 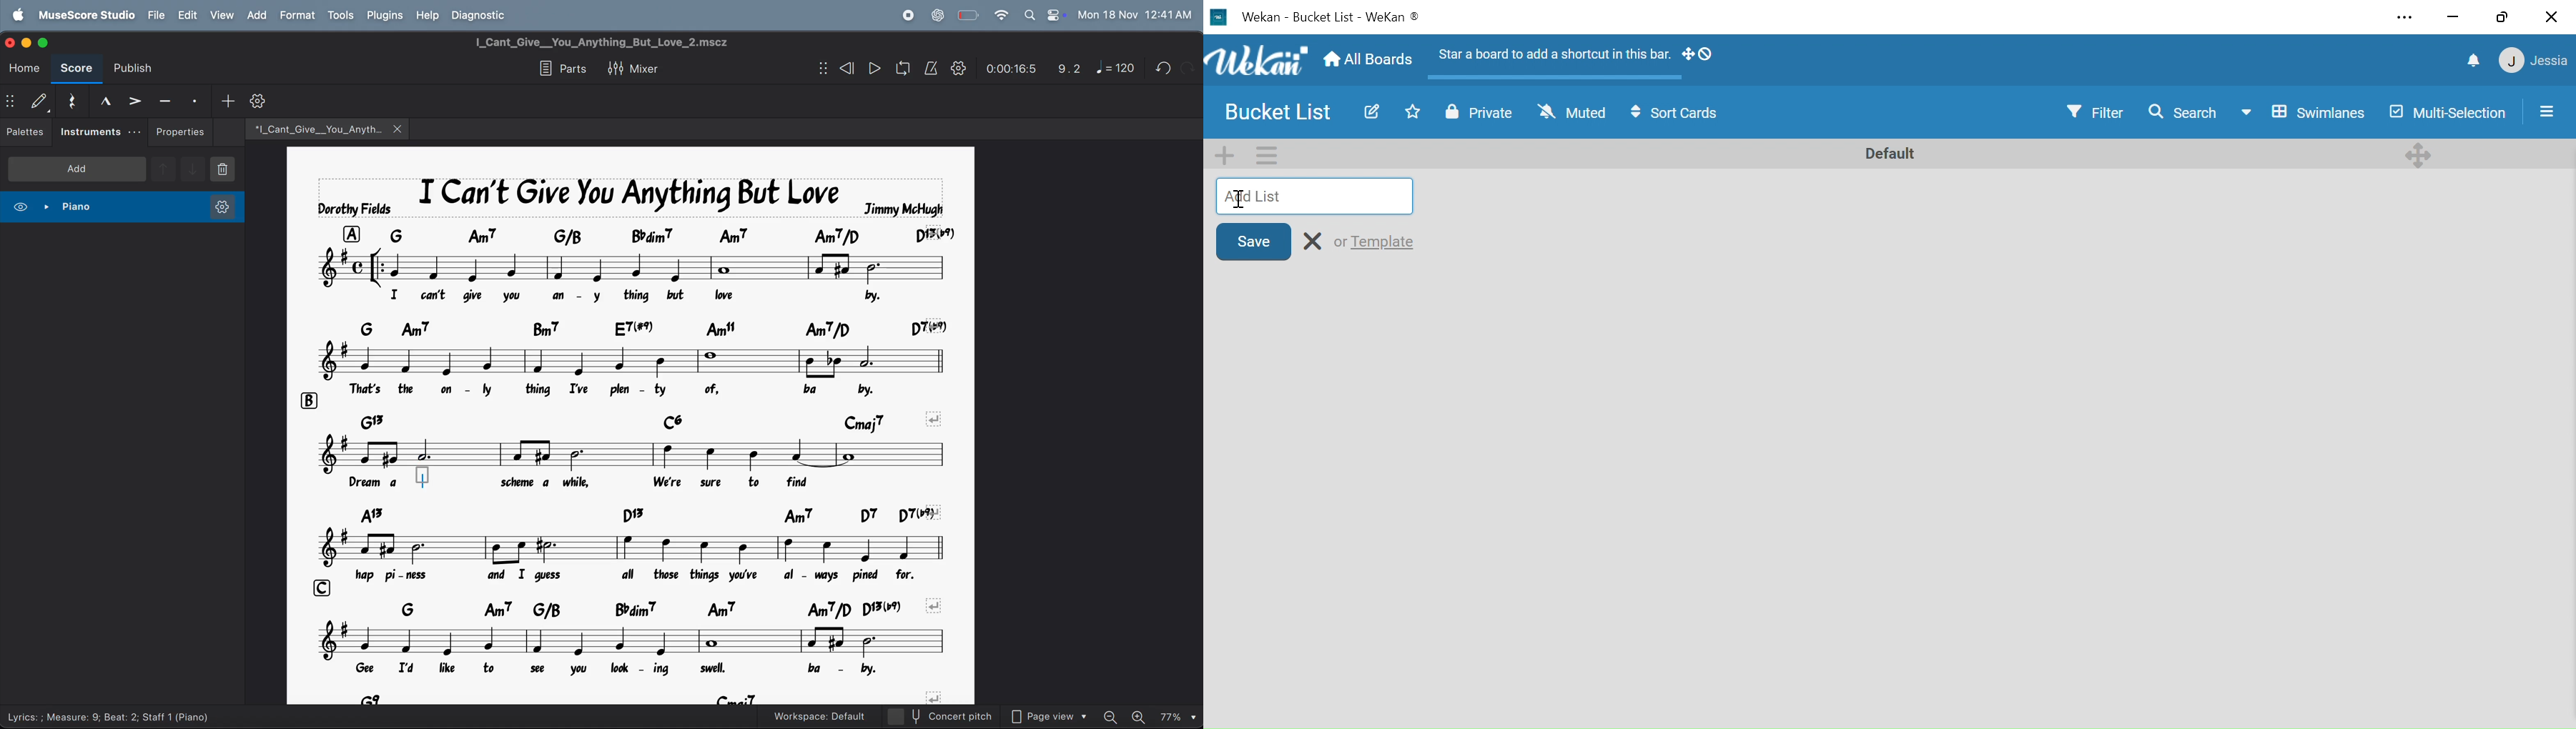 What do you see at coordinates (633, 697) in the screenshot?
I see `chord symbols` at bounding box center [633, 697].